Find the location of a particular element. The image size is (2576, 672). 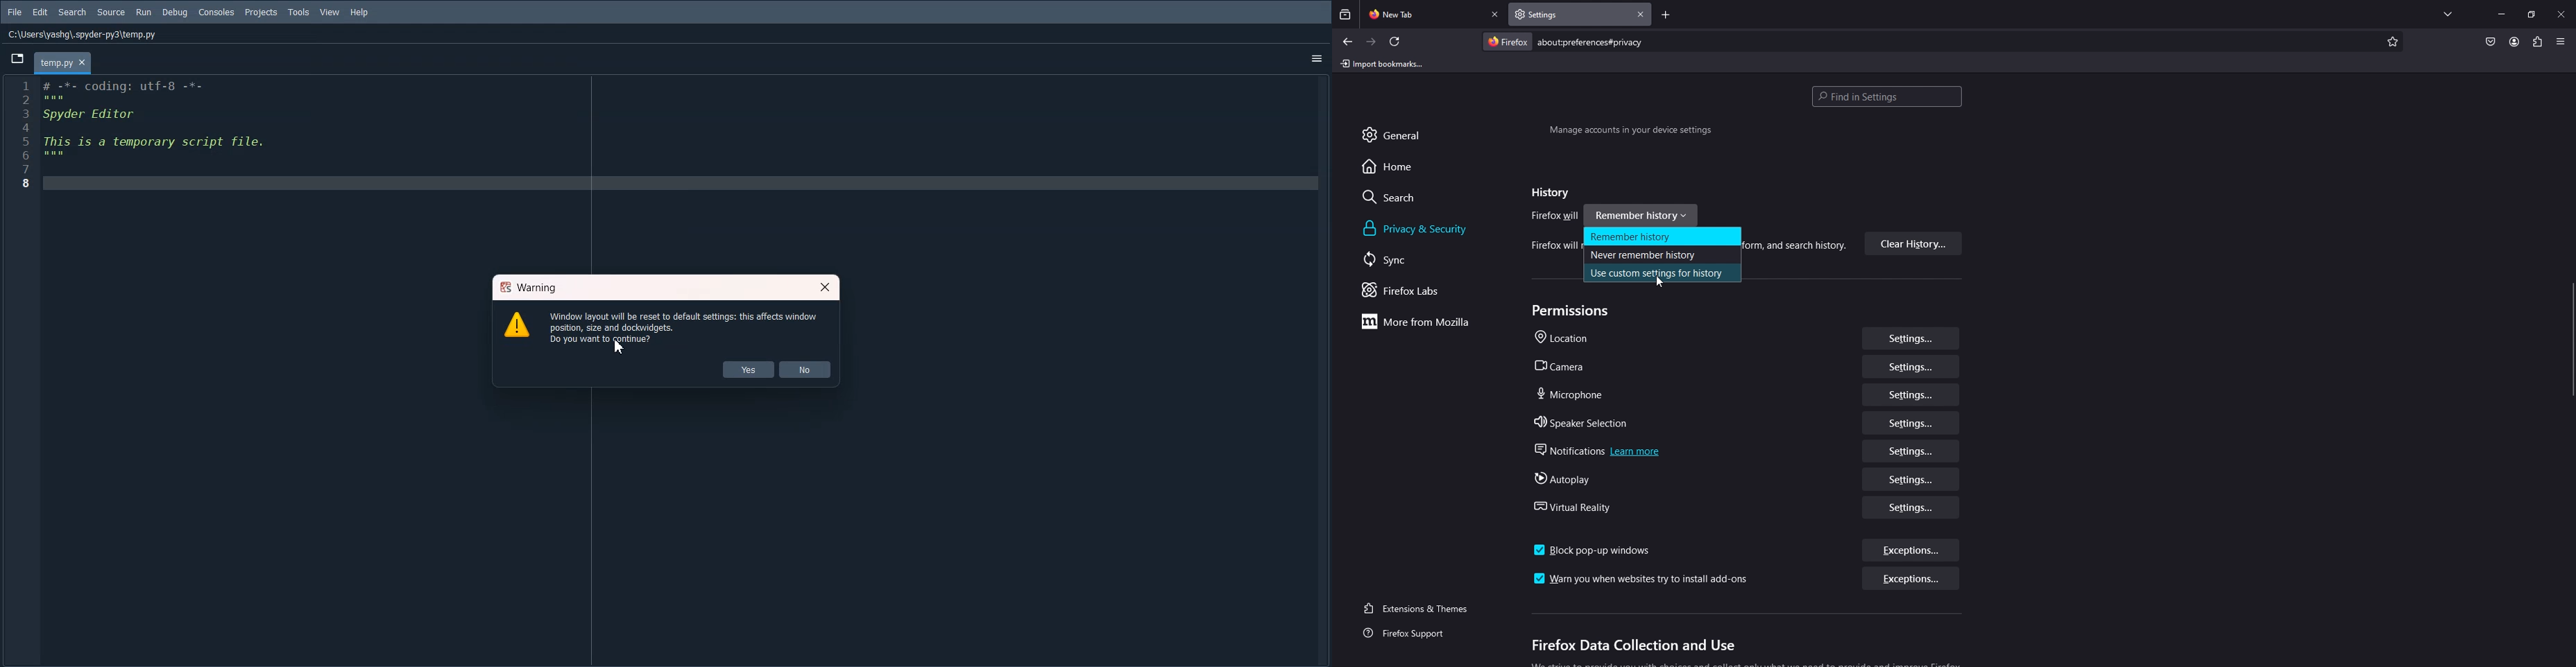

Firefox Data Collection and Use is located at coordinates (1632, 646).